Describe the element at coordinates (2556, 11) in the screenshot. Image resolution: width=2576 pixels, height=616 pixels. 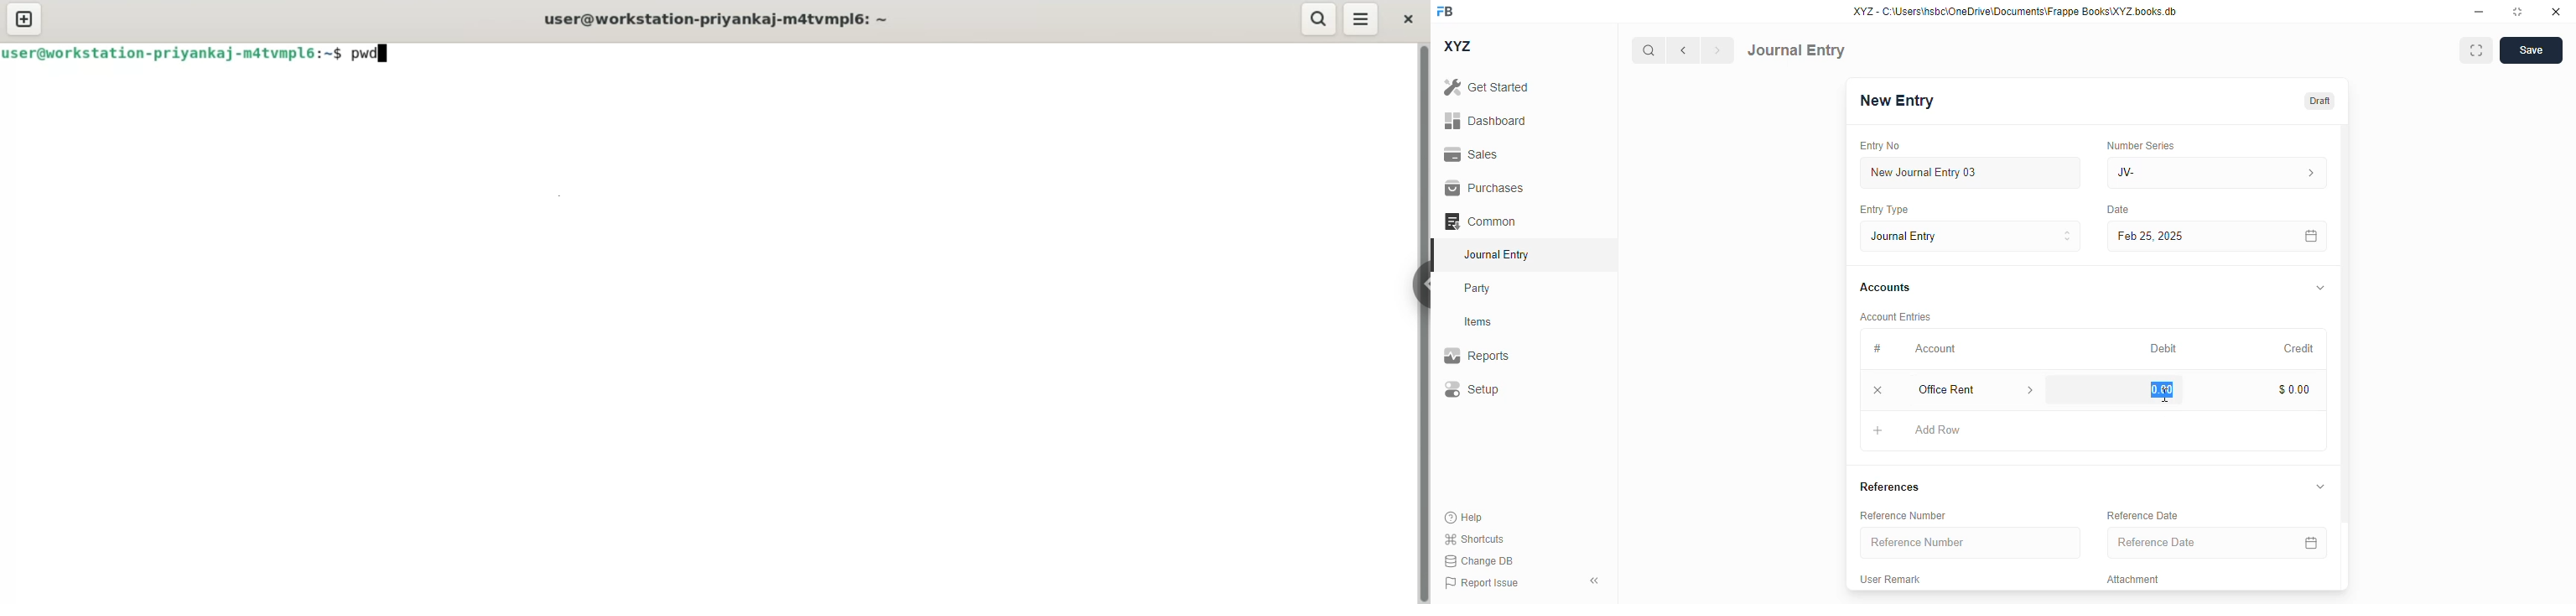
I see `close` at that location.